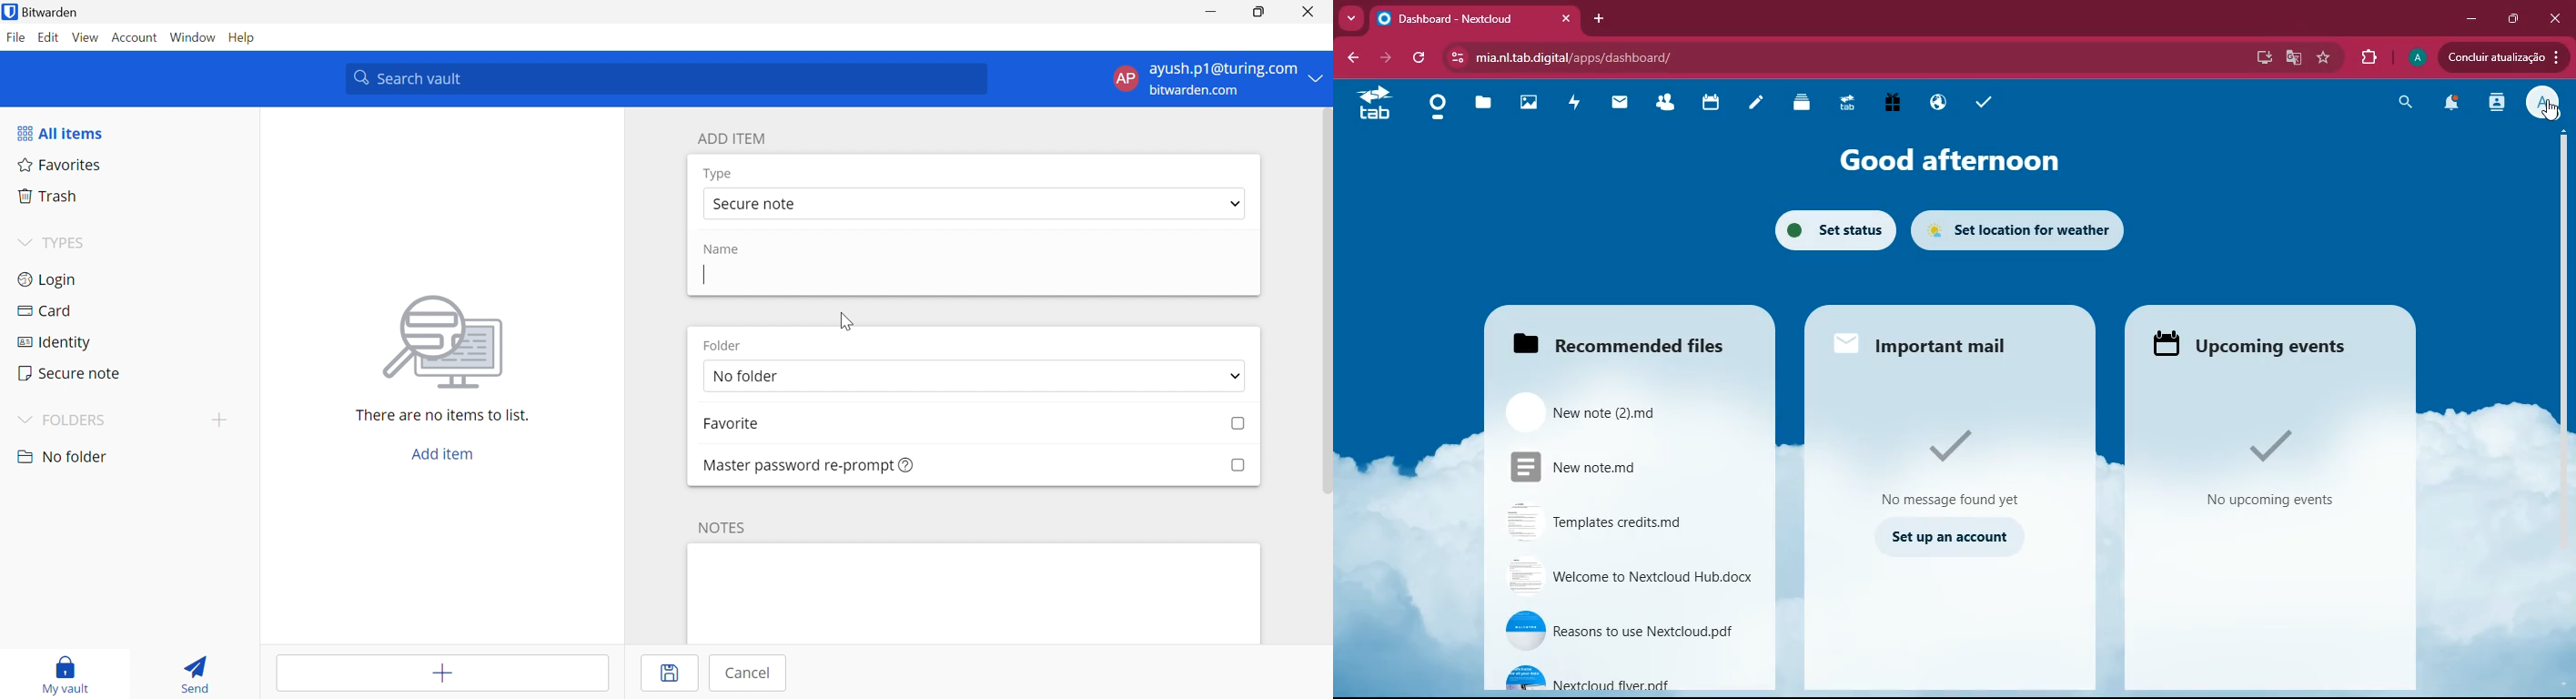 This screenshot has height=700, width=2576. I want to click on favourite, so click(2325, 57).